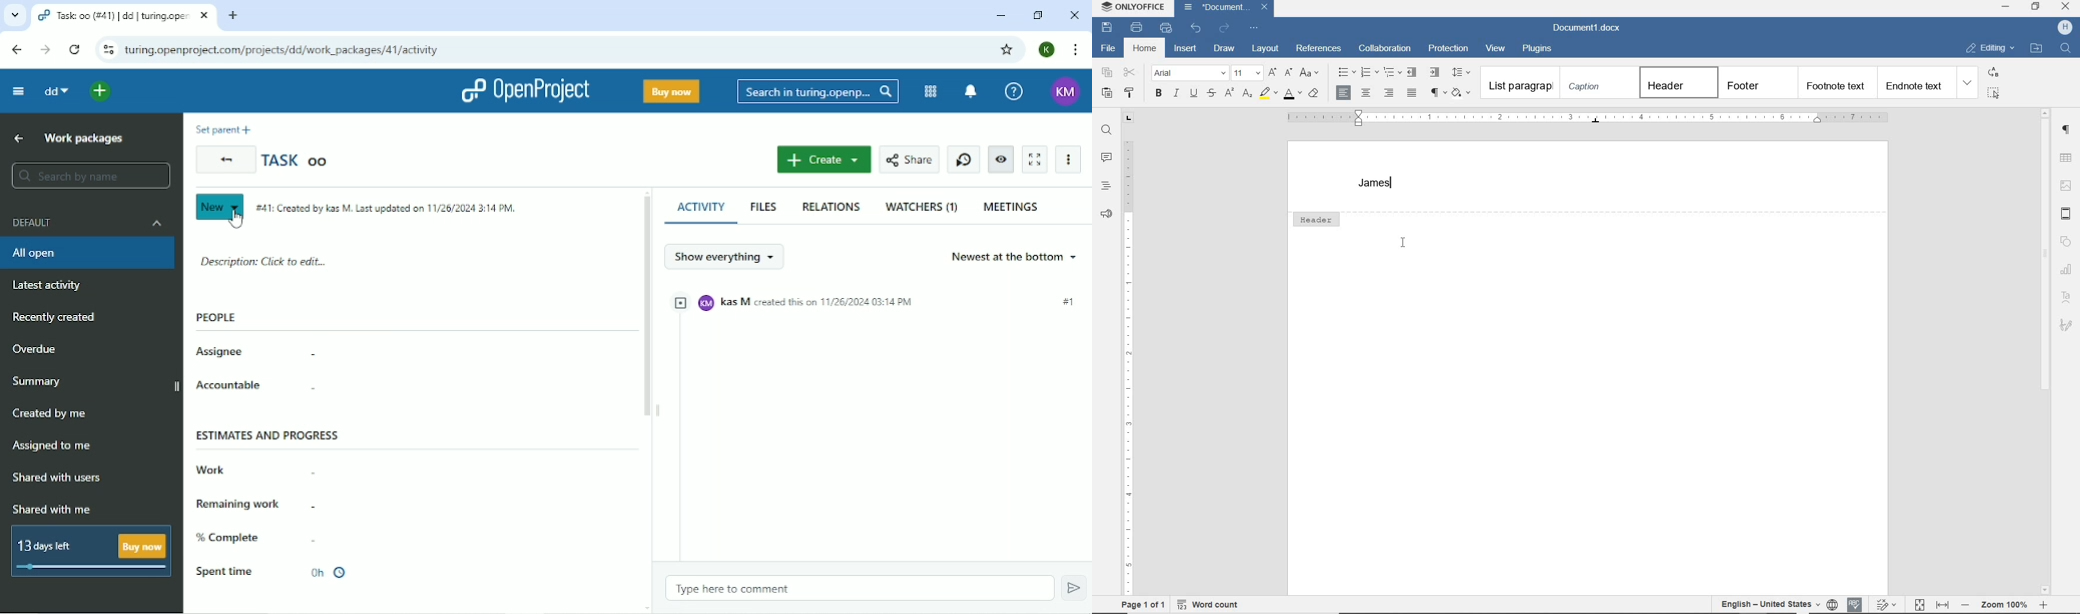 The image size is (2100, 616). Describe the element at coordinates (1310, 74) in the screenshot. I see `change case` at that location.